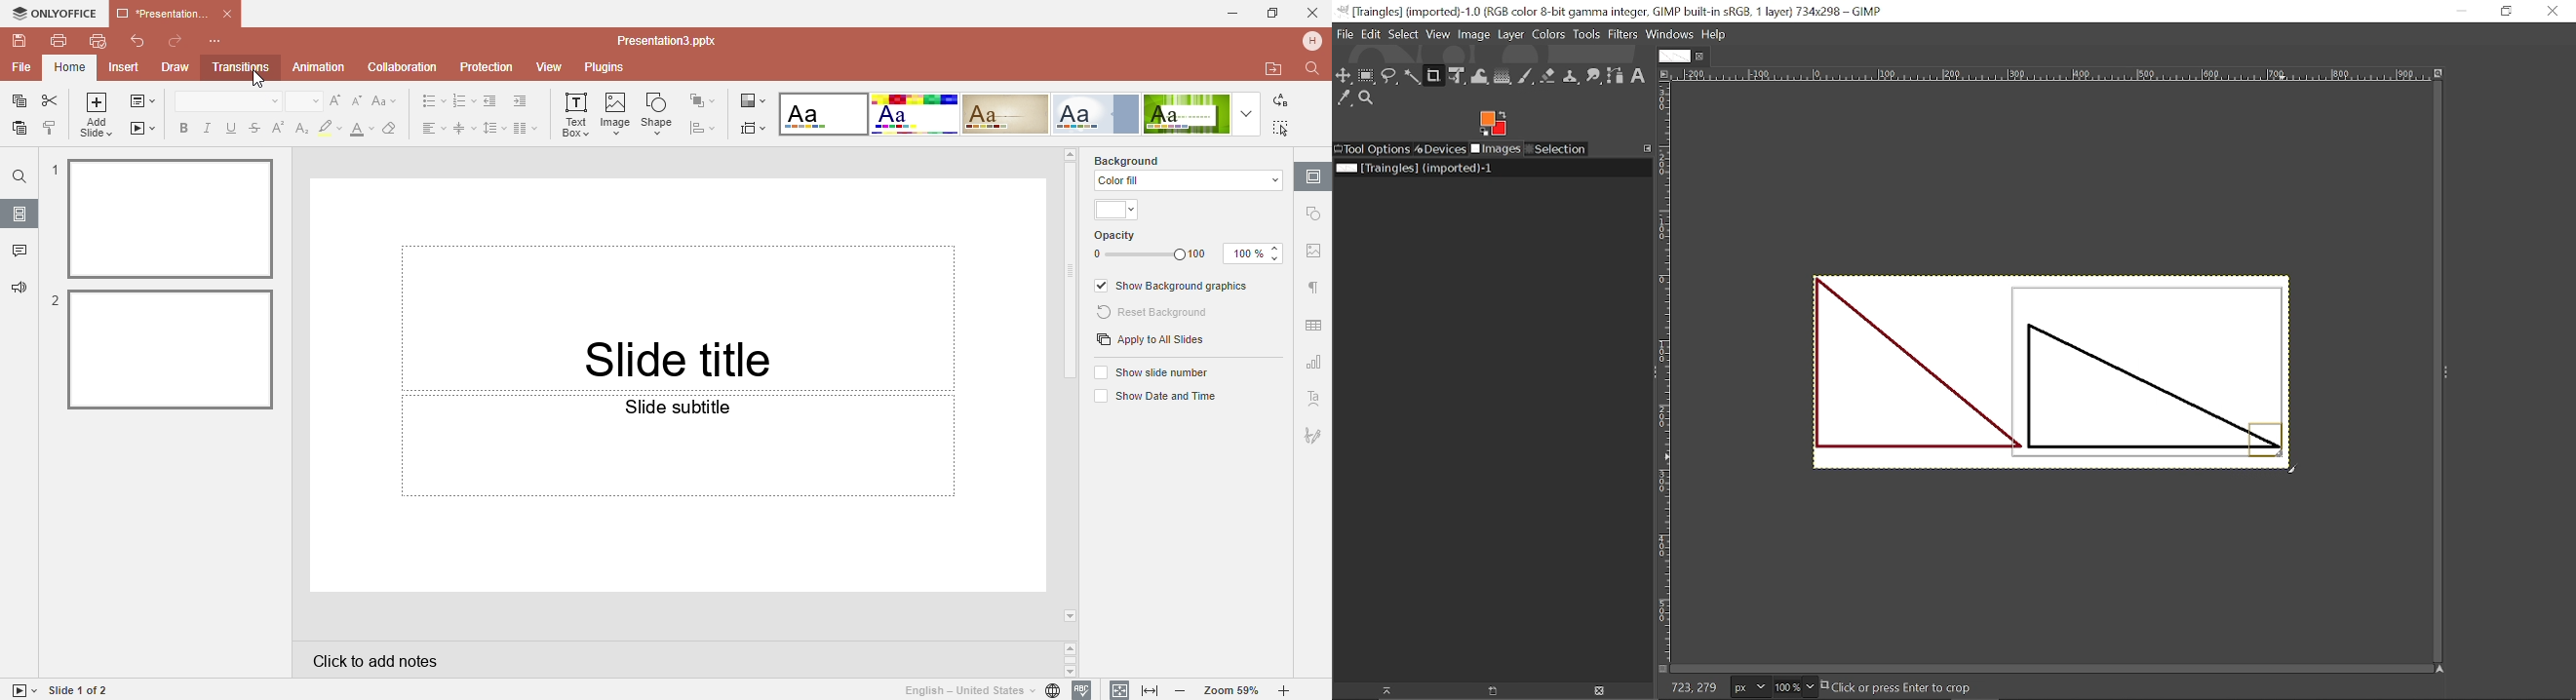 This screenshot has height=700, width=2576. What do you see at coordinates (53, 14) in the screenshot?
I see `Only office` at bounding box center [53, 14].